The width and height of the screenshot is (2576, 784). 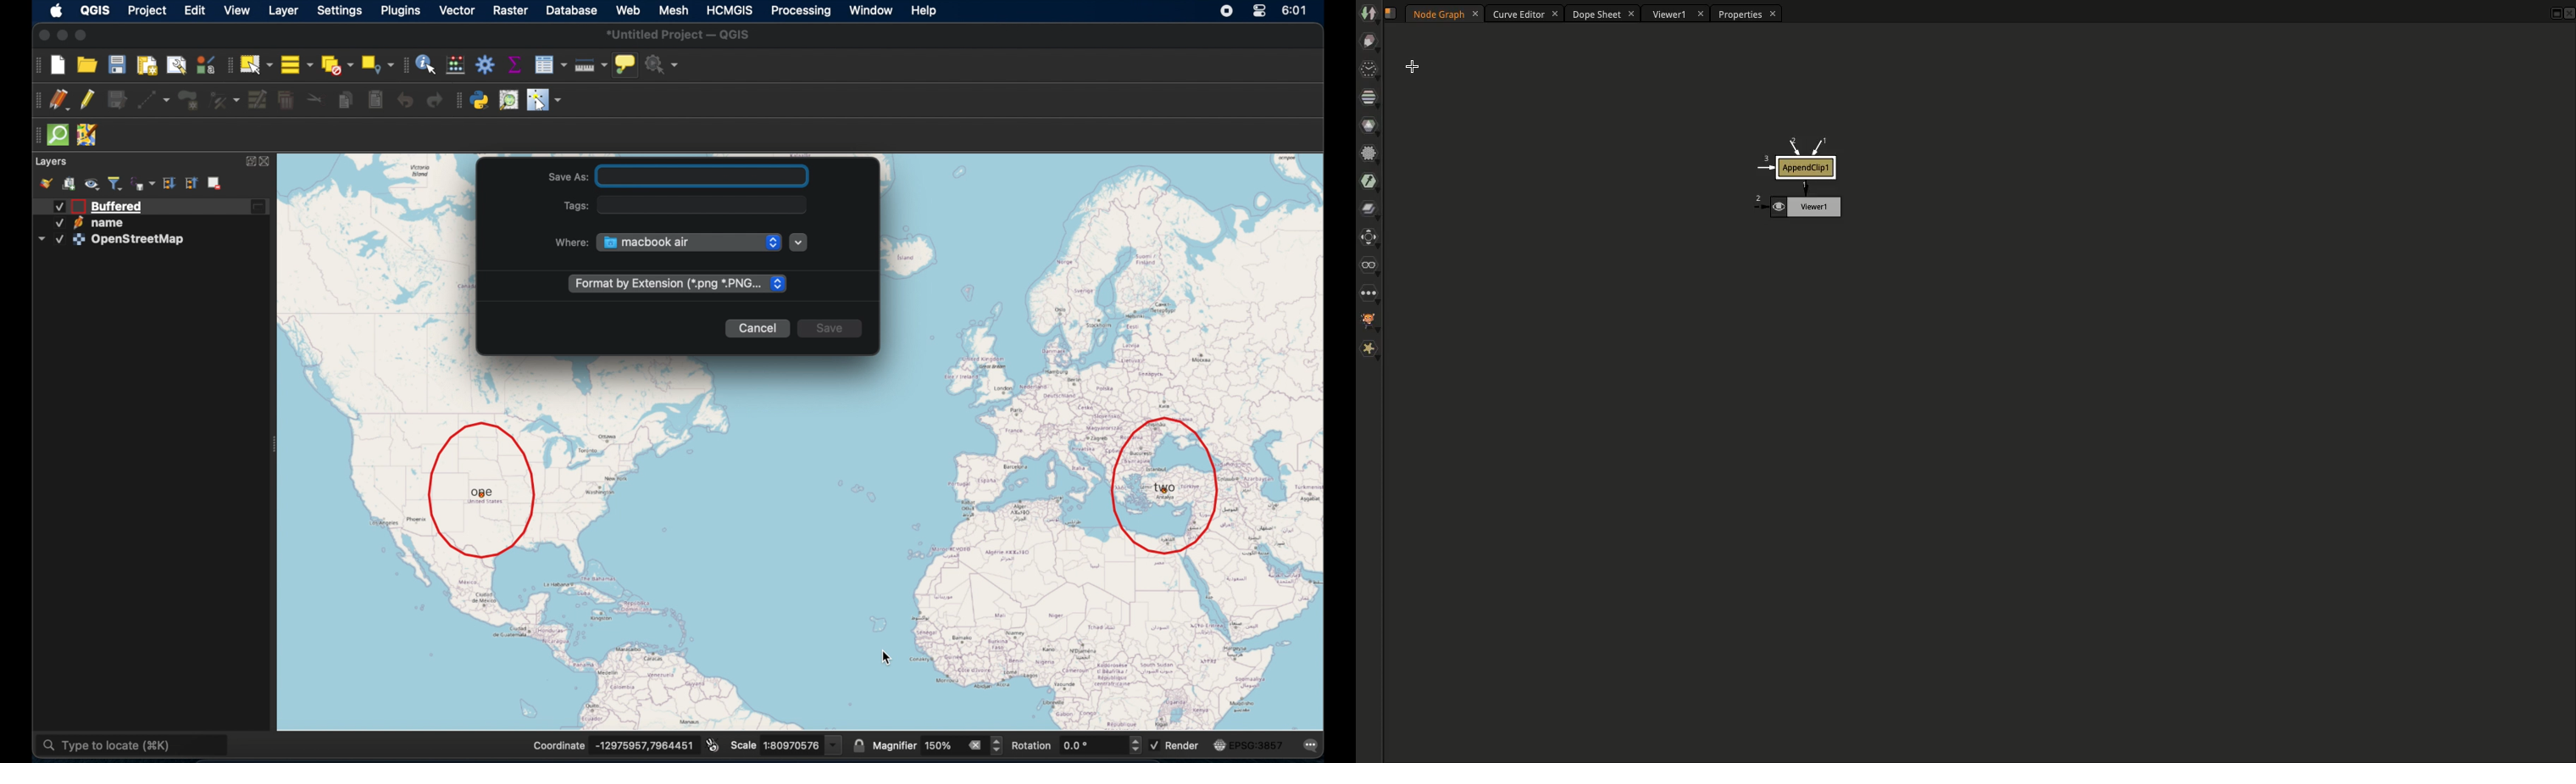 What do you see at coordinates (378, 64) in the screenshot?
I see `select by location` at bounding box center [378, 64].